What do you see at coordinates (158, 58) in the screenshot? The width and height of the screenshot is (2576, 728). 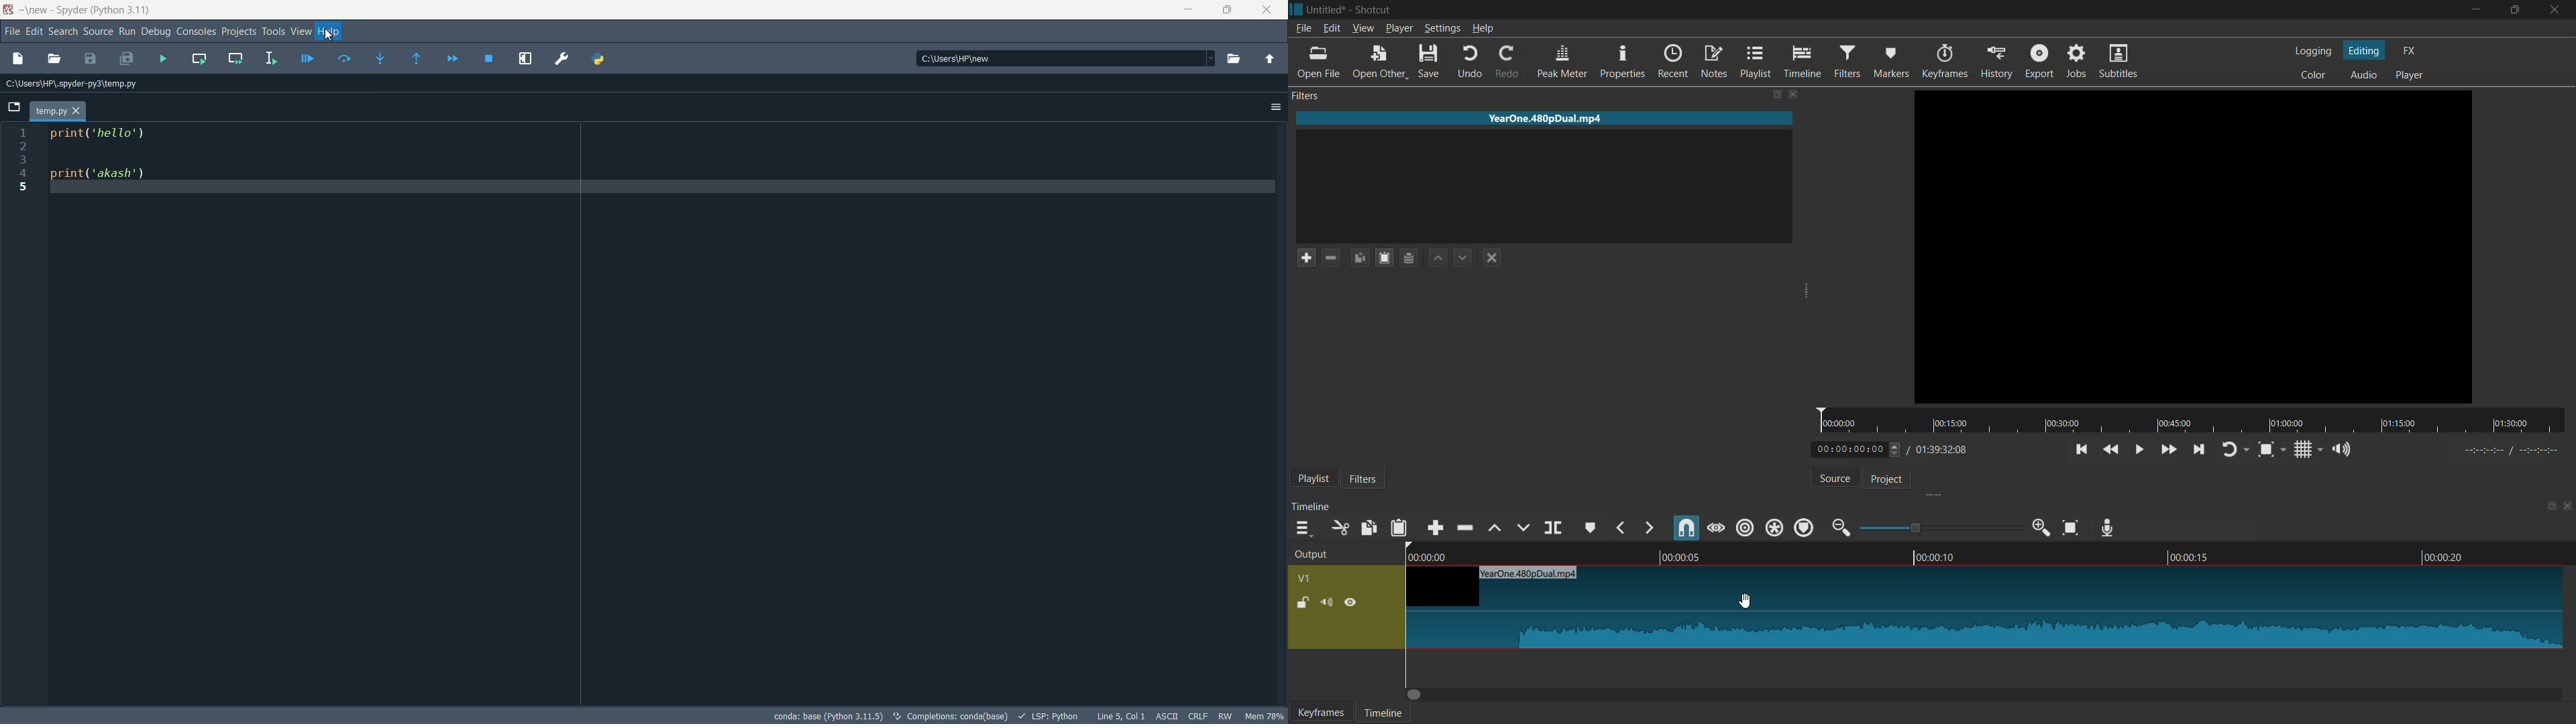 I see `run file` at bounding box center [158, 58].